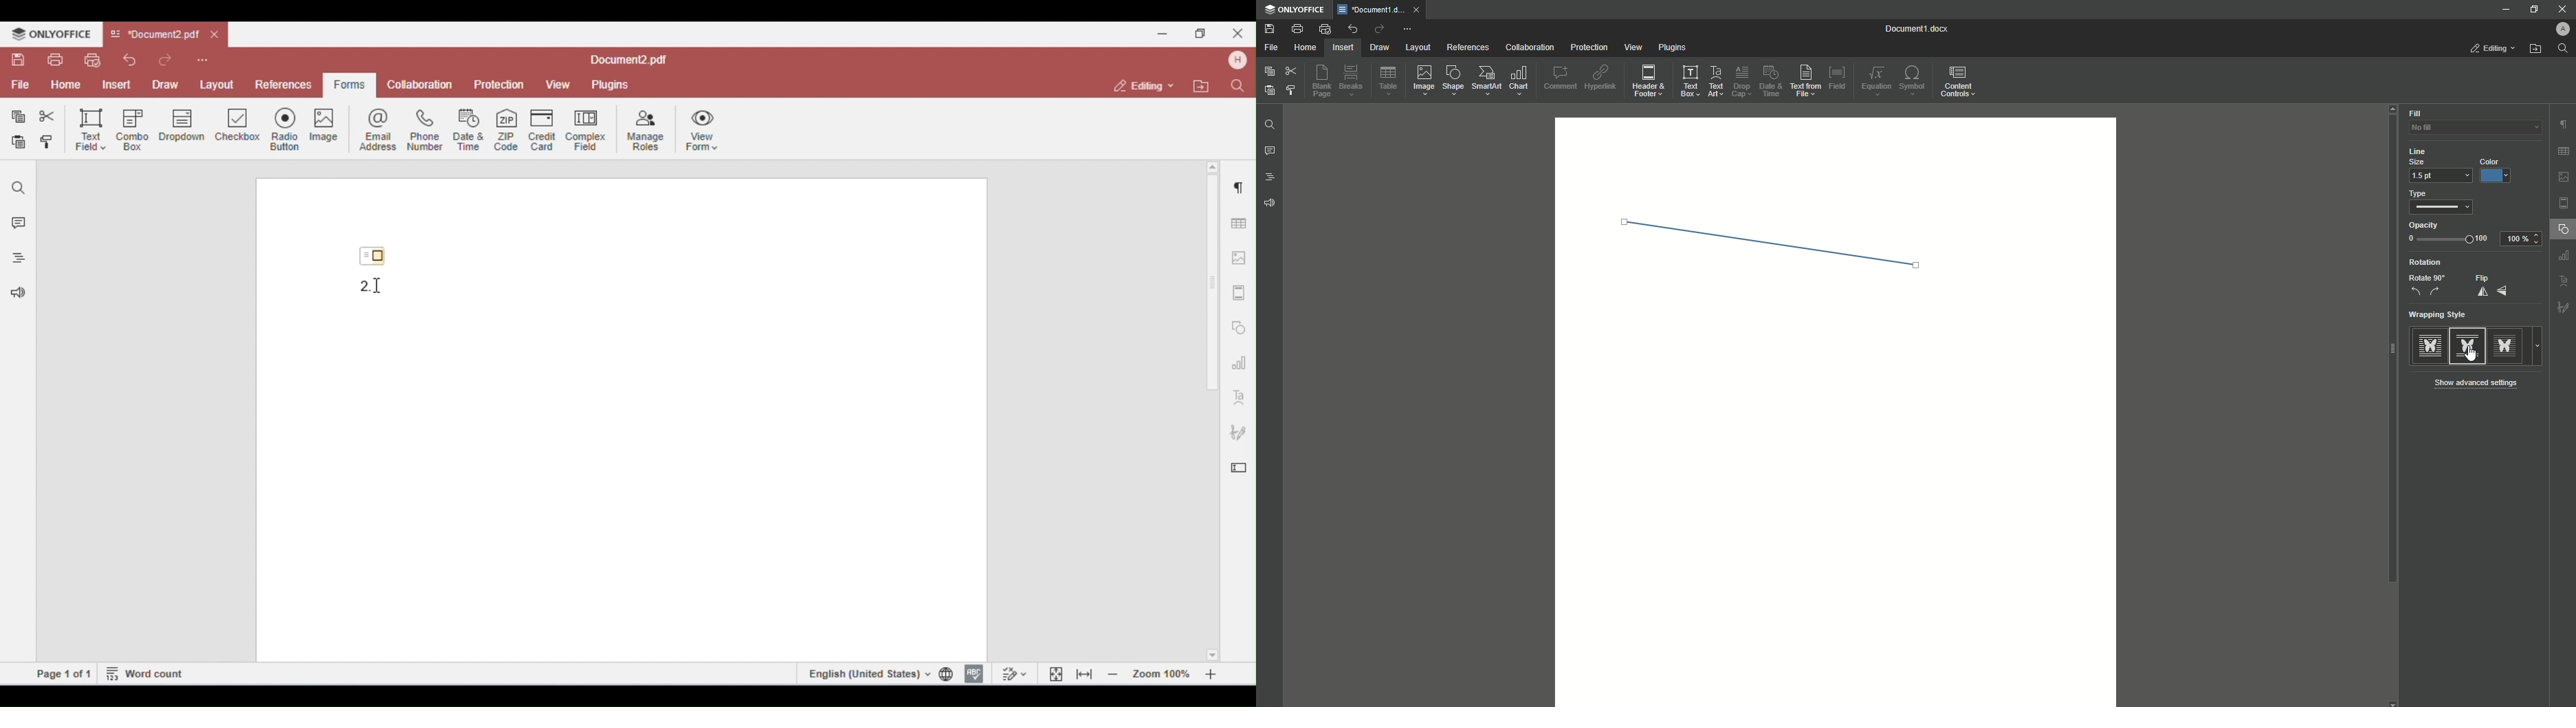 This screenshot has height=728, width=2576. What do you see at coordinates (1272, 48) in the screenshot?
I see `File` at bounding box center [1272, 48].